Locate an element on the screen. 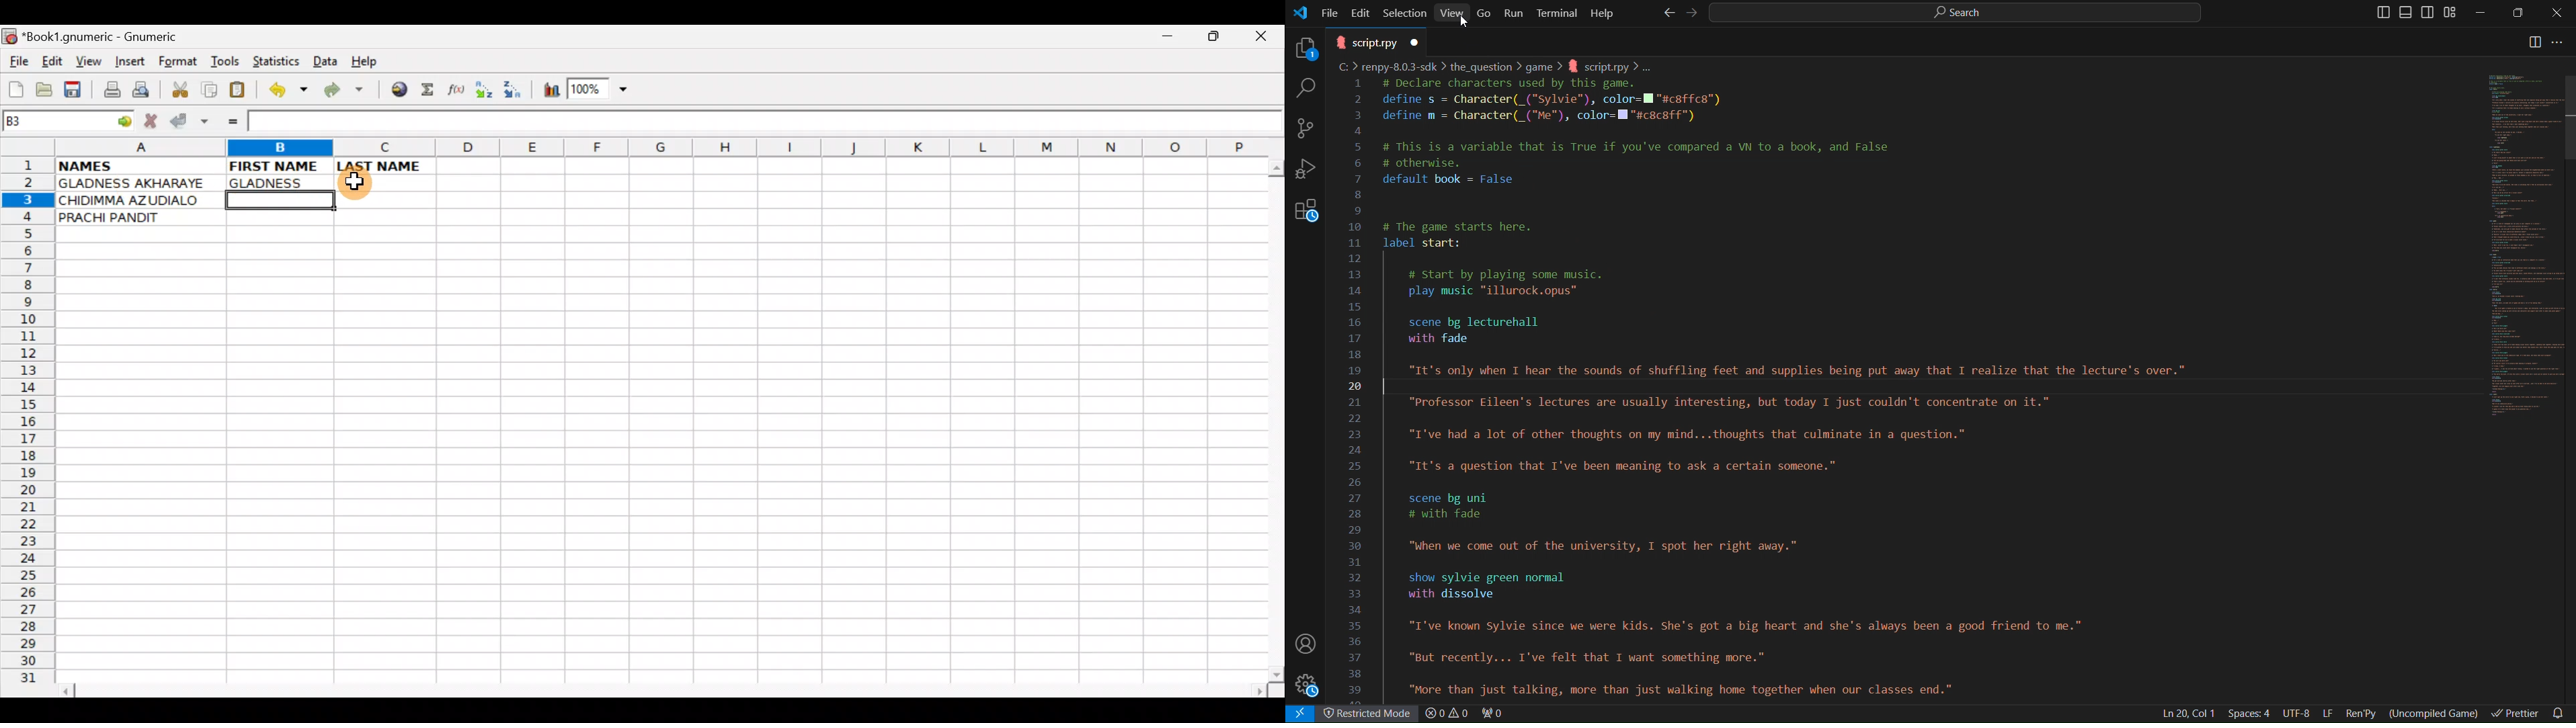 The width and height of the screenshot is (2576, 728). PRACHI PANDIT is located at coordinates (135, 218).